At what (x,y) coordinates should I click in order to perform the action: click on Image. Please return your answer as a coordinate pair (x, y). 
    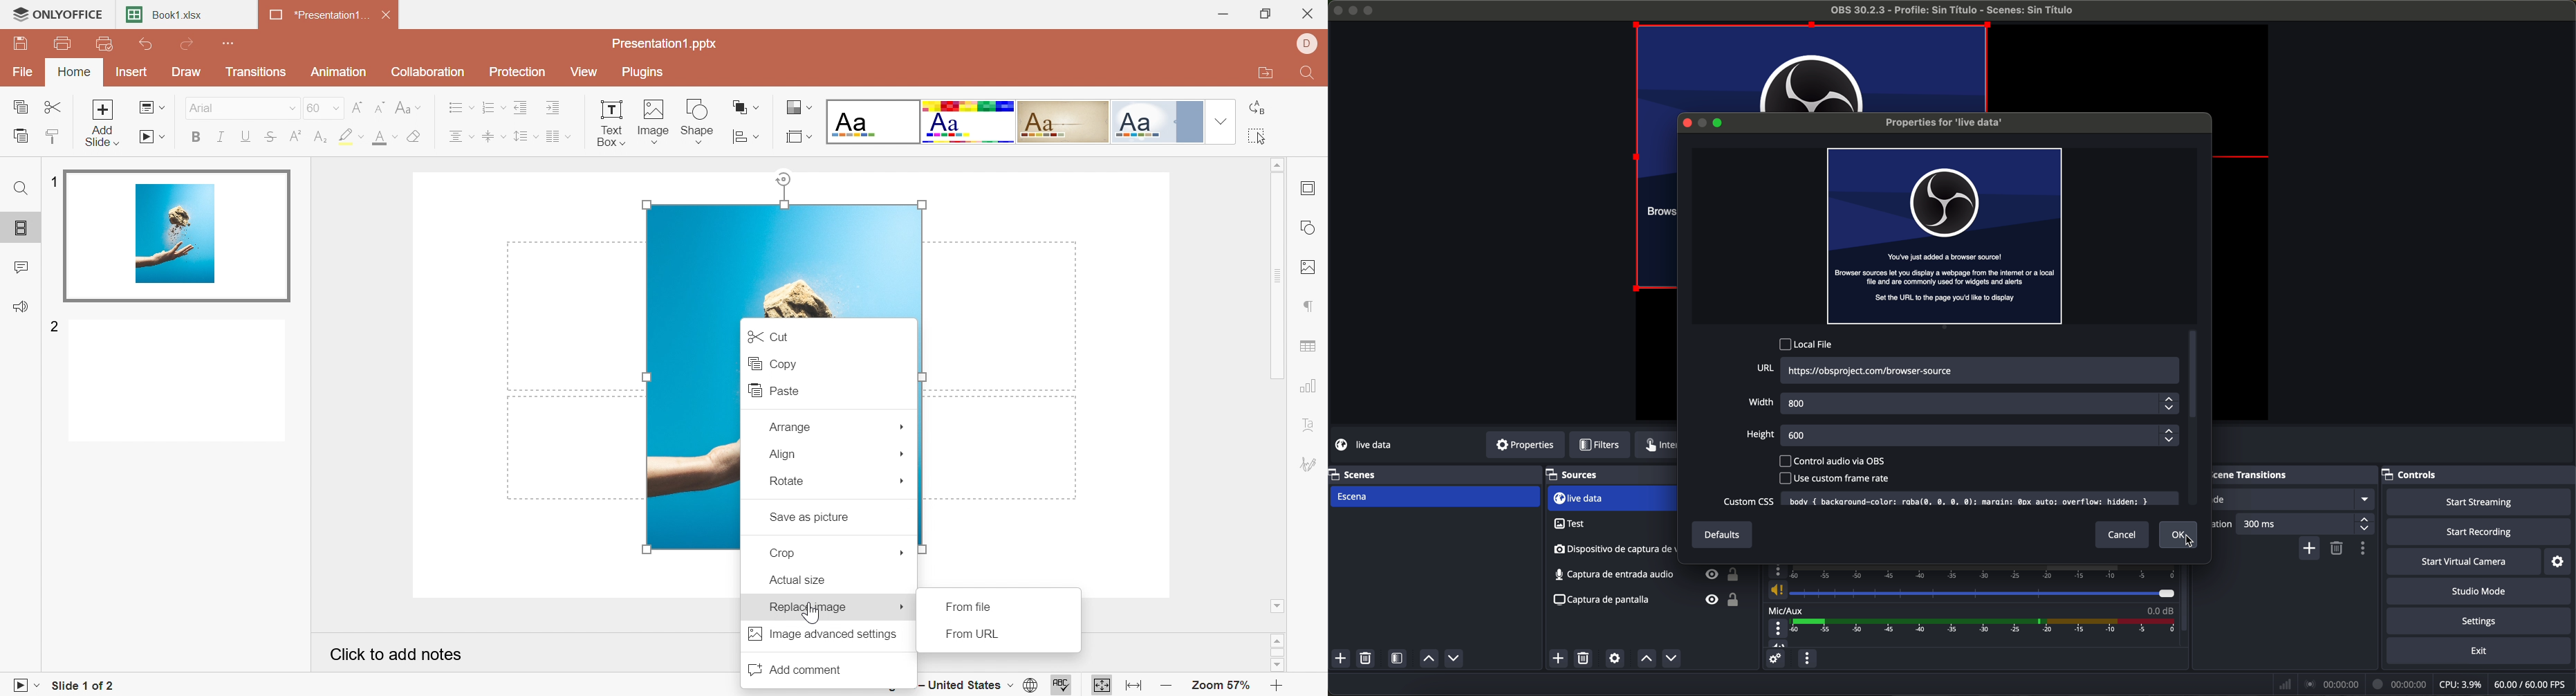
    Looking at the image, I should click on (654, 118).